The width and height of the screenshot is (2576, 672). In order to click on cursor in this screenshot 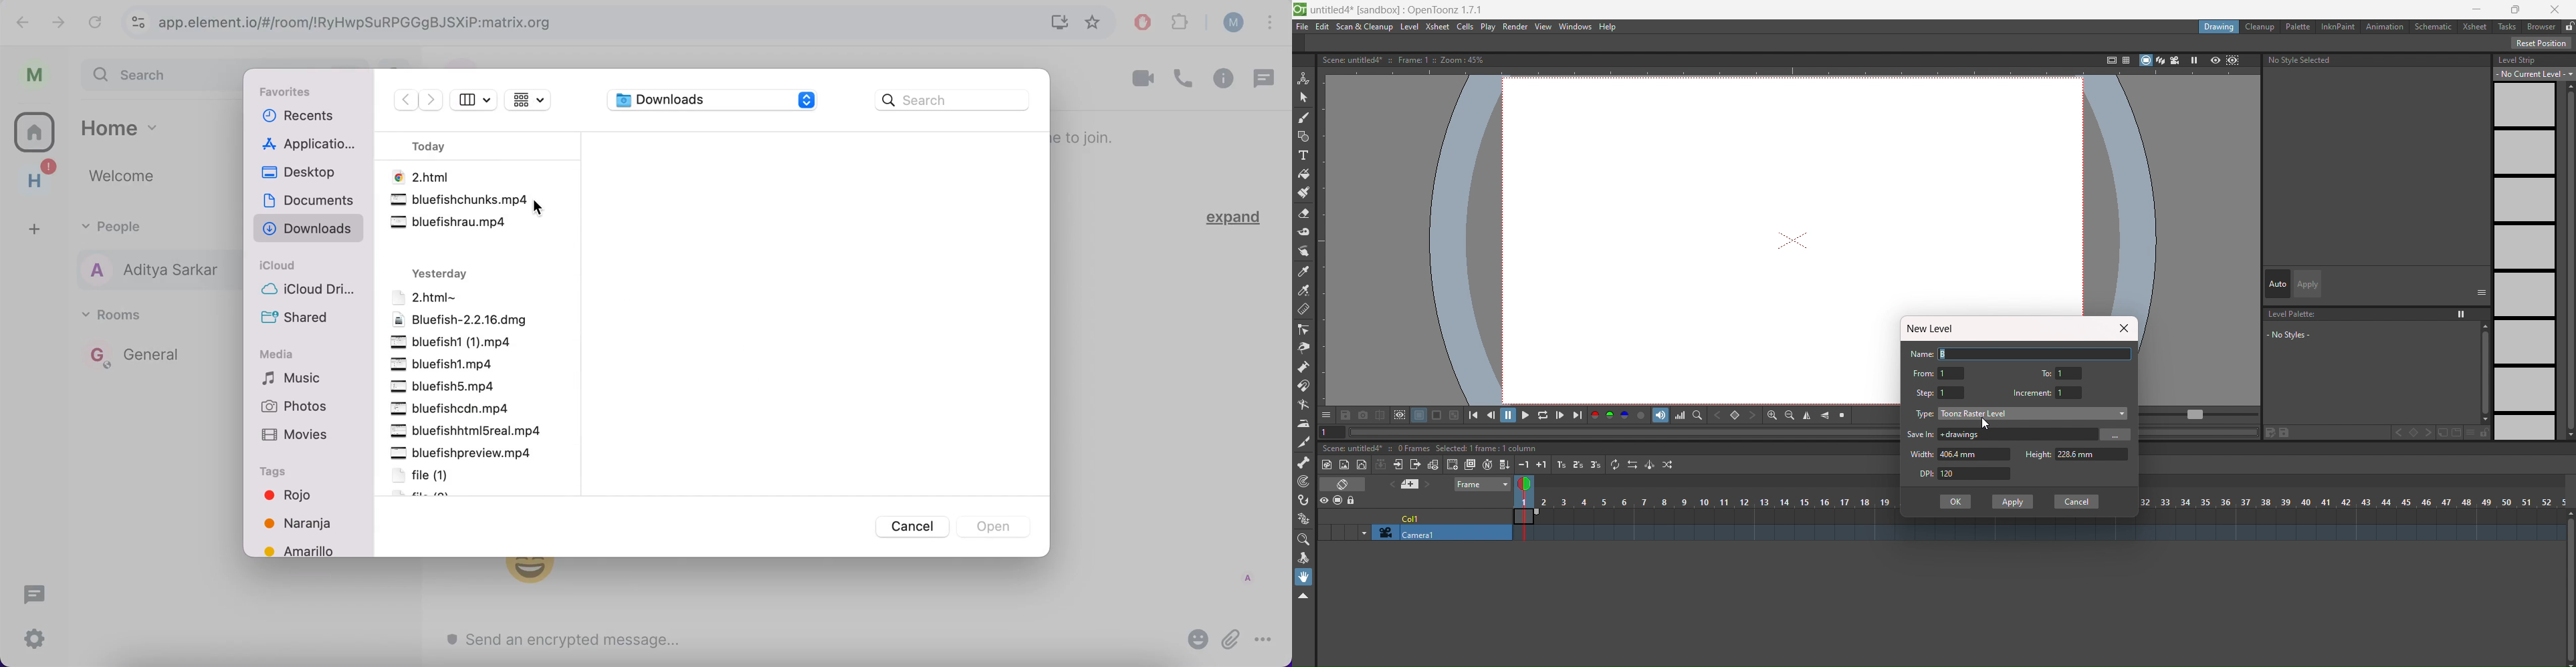, I will do `click(538, 208)`.